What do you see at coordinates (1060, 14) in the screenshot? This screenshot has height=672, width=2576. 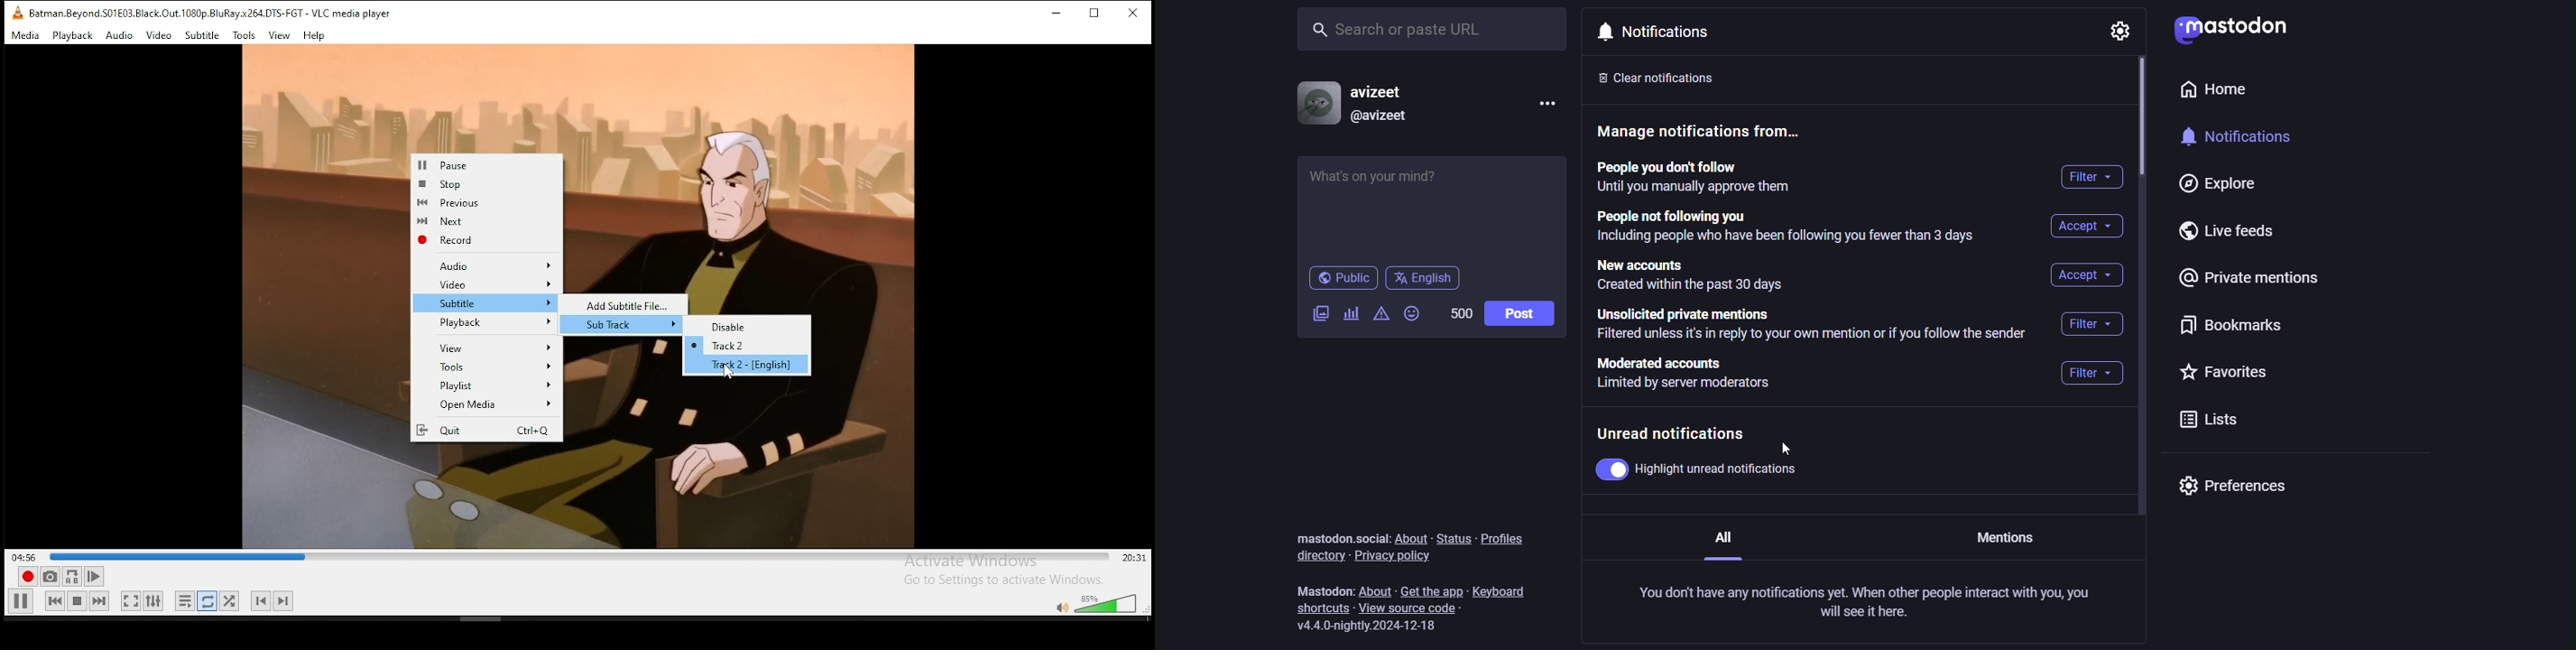 I see `minimize` at bounding box center [1060, 14].